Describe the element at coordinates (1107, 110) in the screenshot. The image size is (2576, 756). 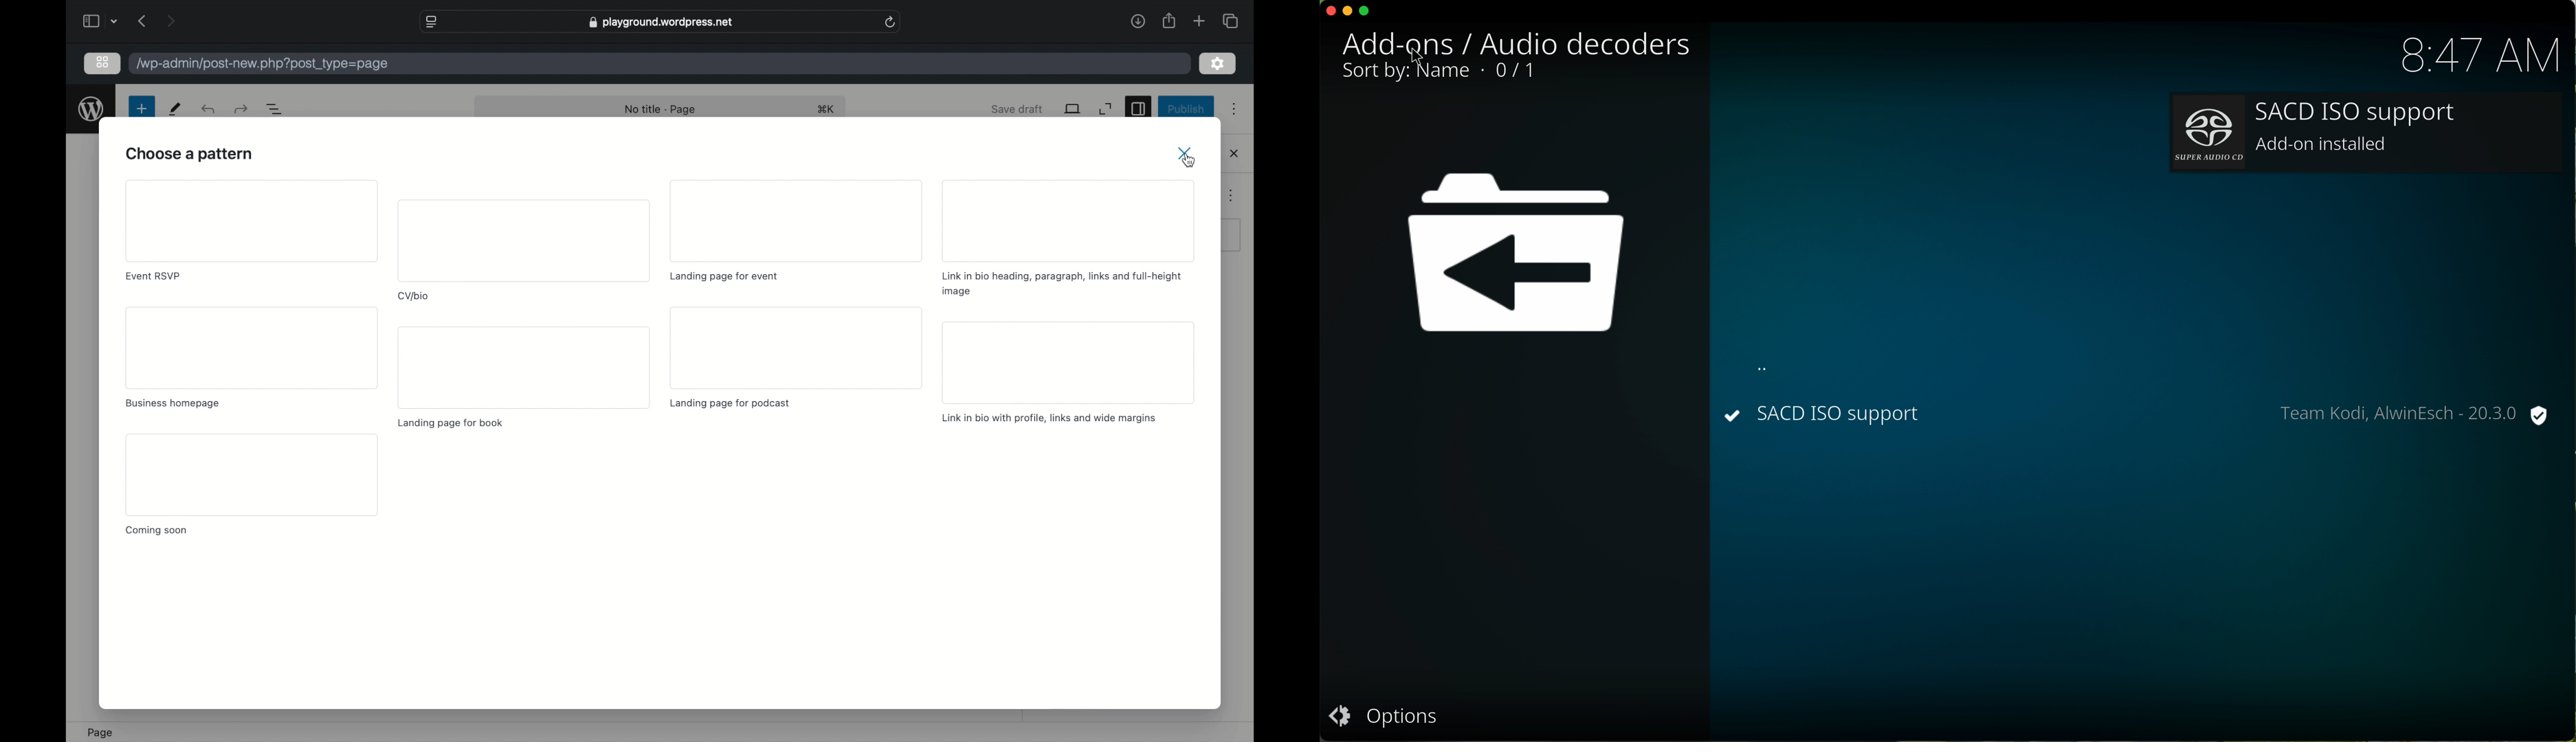
I see `expand` at that location.